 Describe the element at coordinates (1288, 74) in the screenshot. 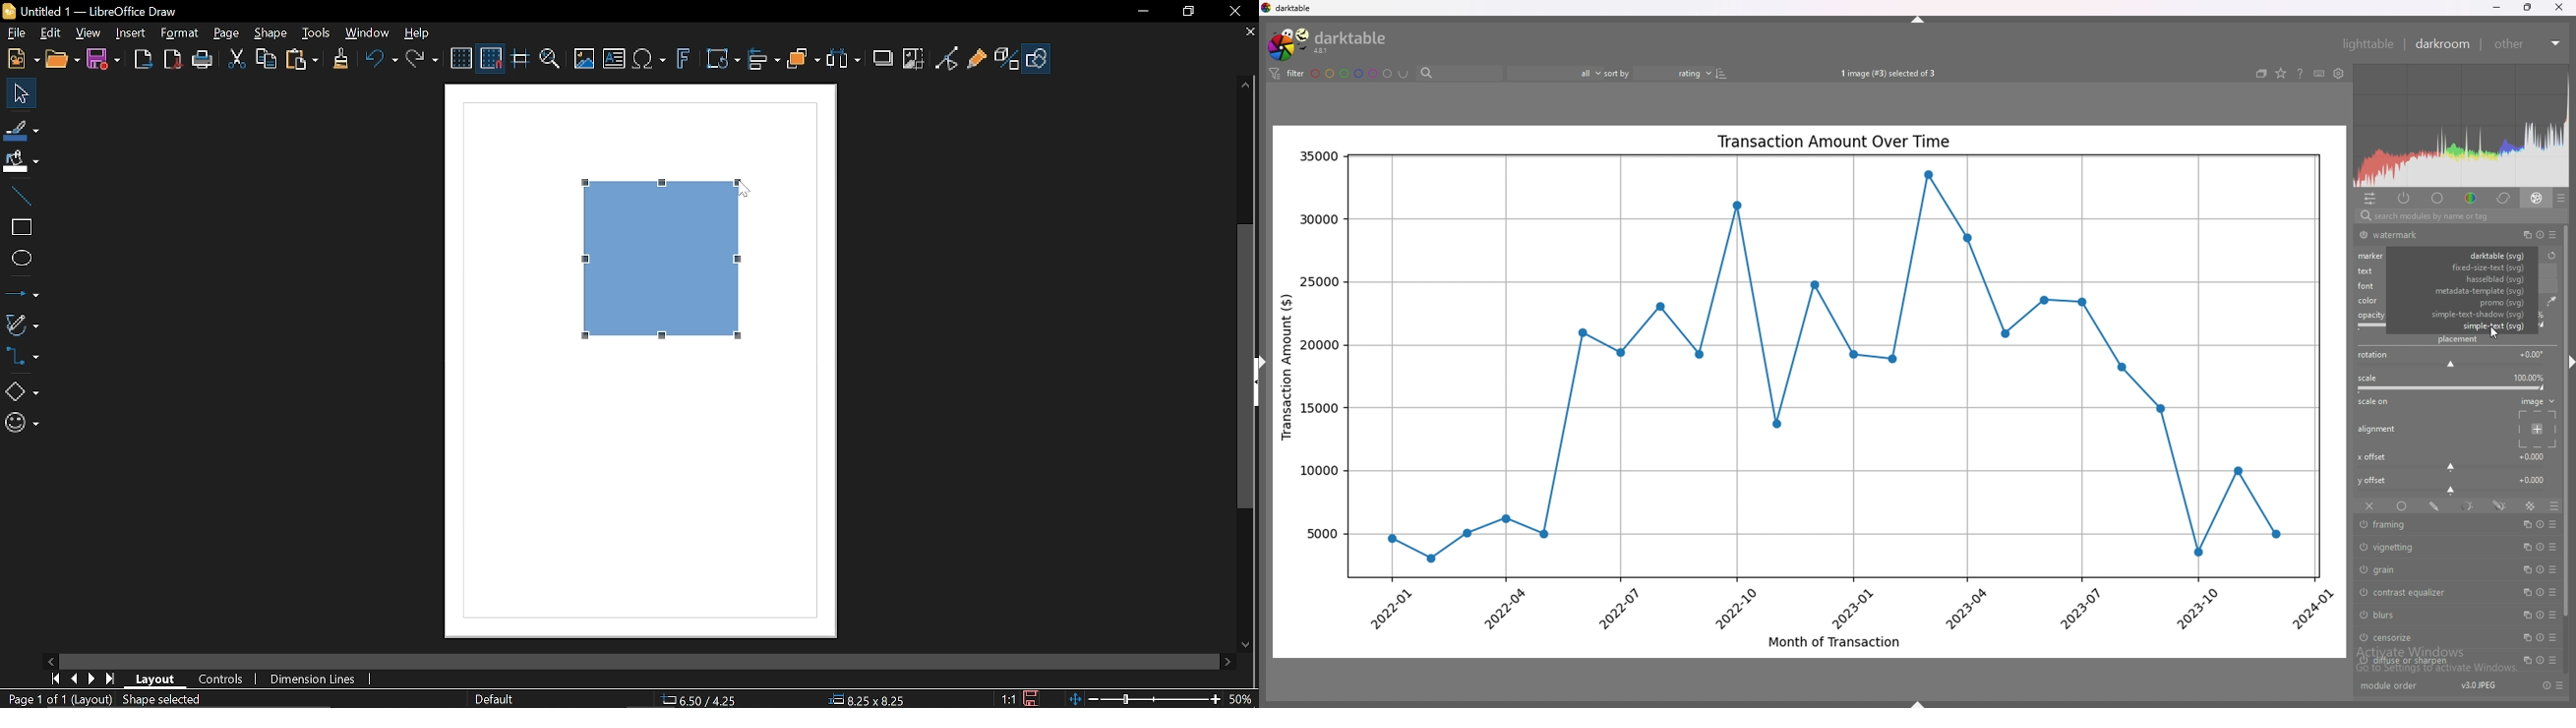

I see `filter` at that location.